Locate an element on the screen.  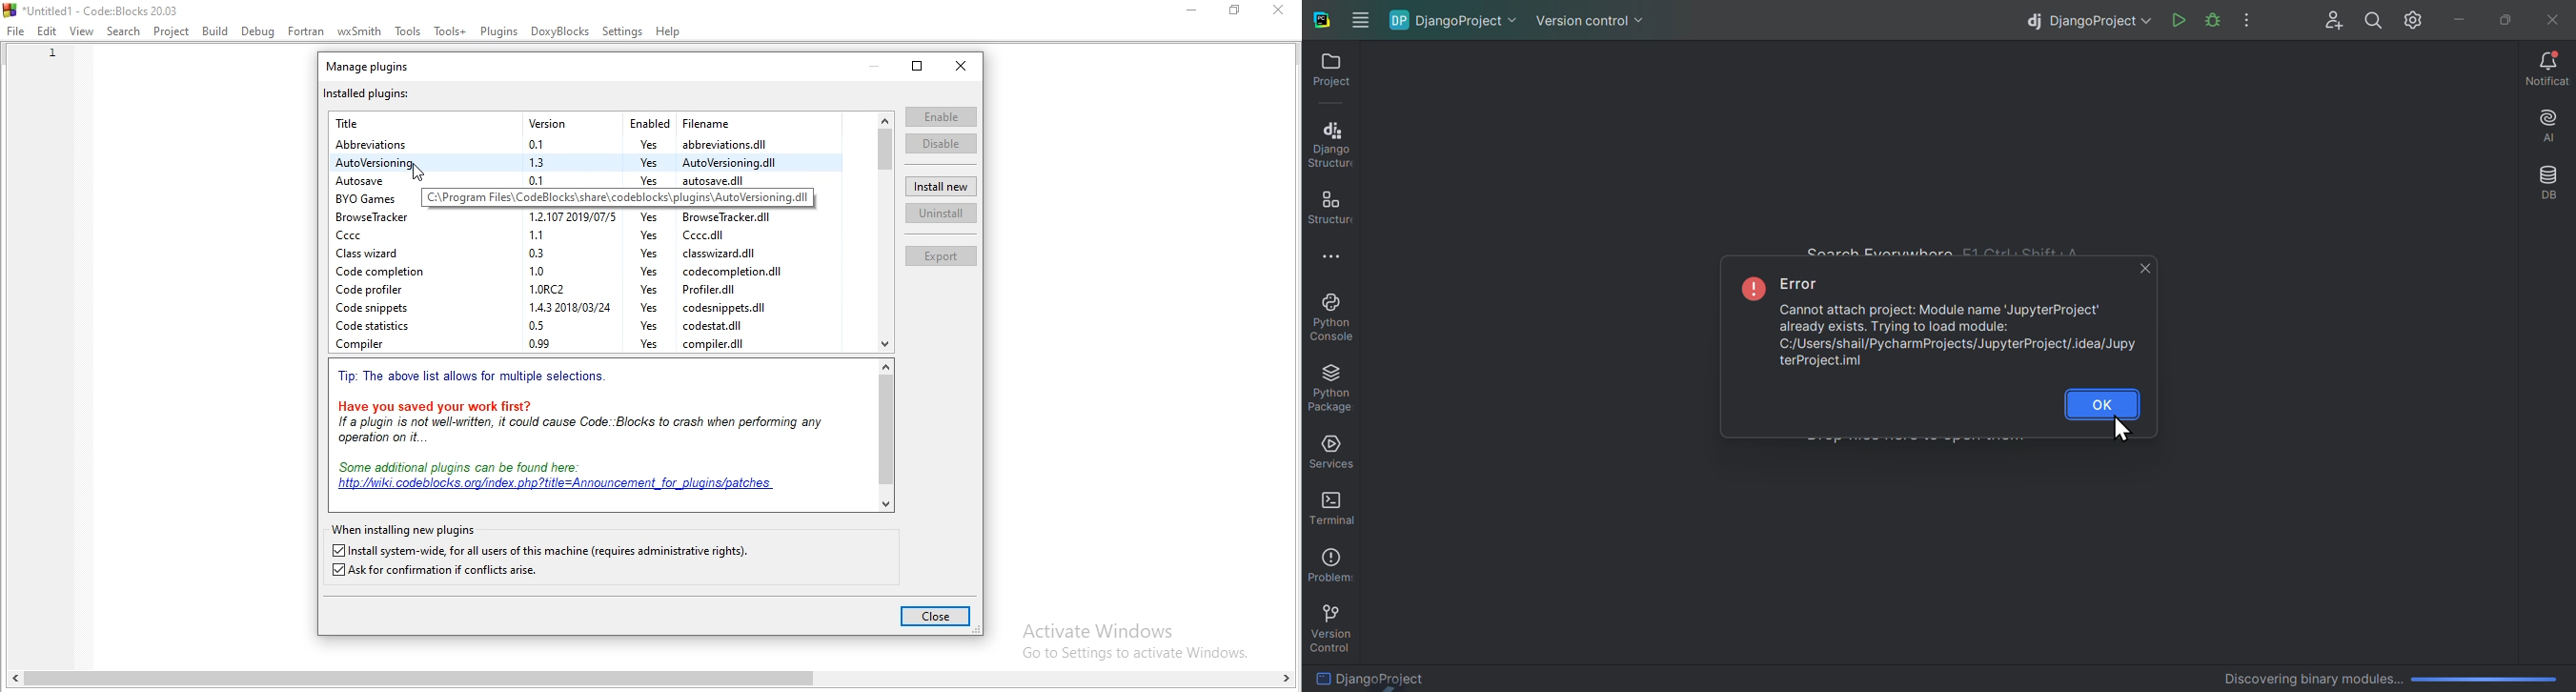
wxSmith is located at coordinates (358, 29).